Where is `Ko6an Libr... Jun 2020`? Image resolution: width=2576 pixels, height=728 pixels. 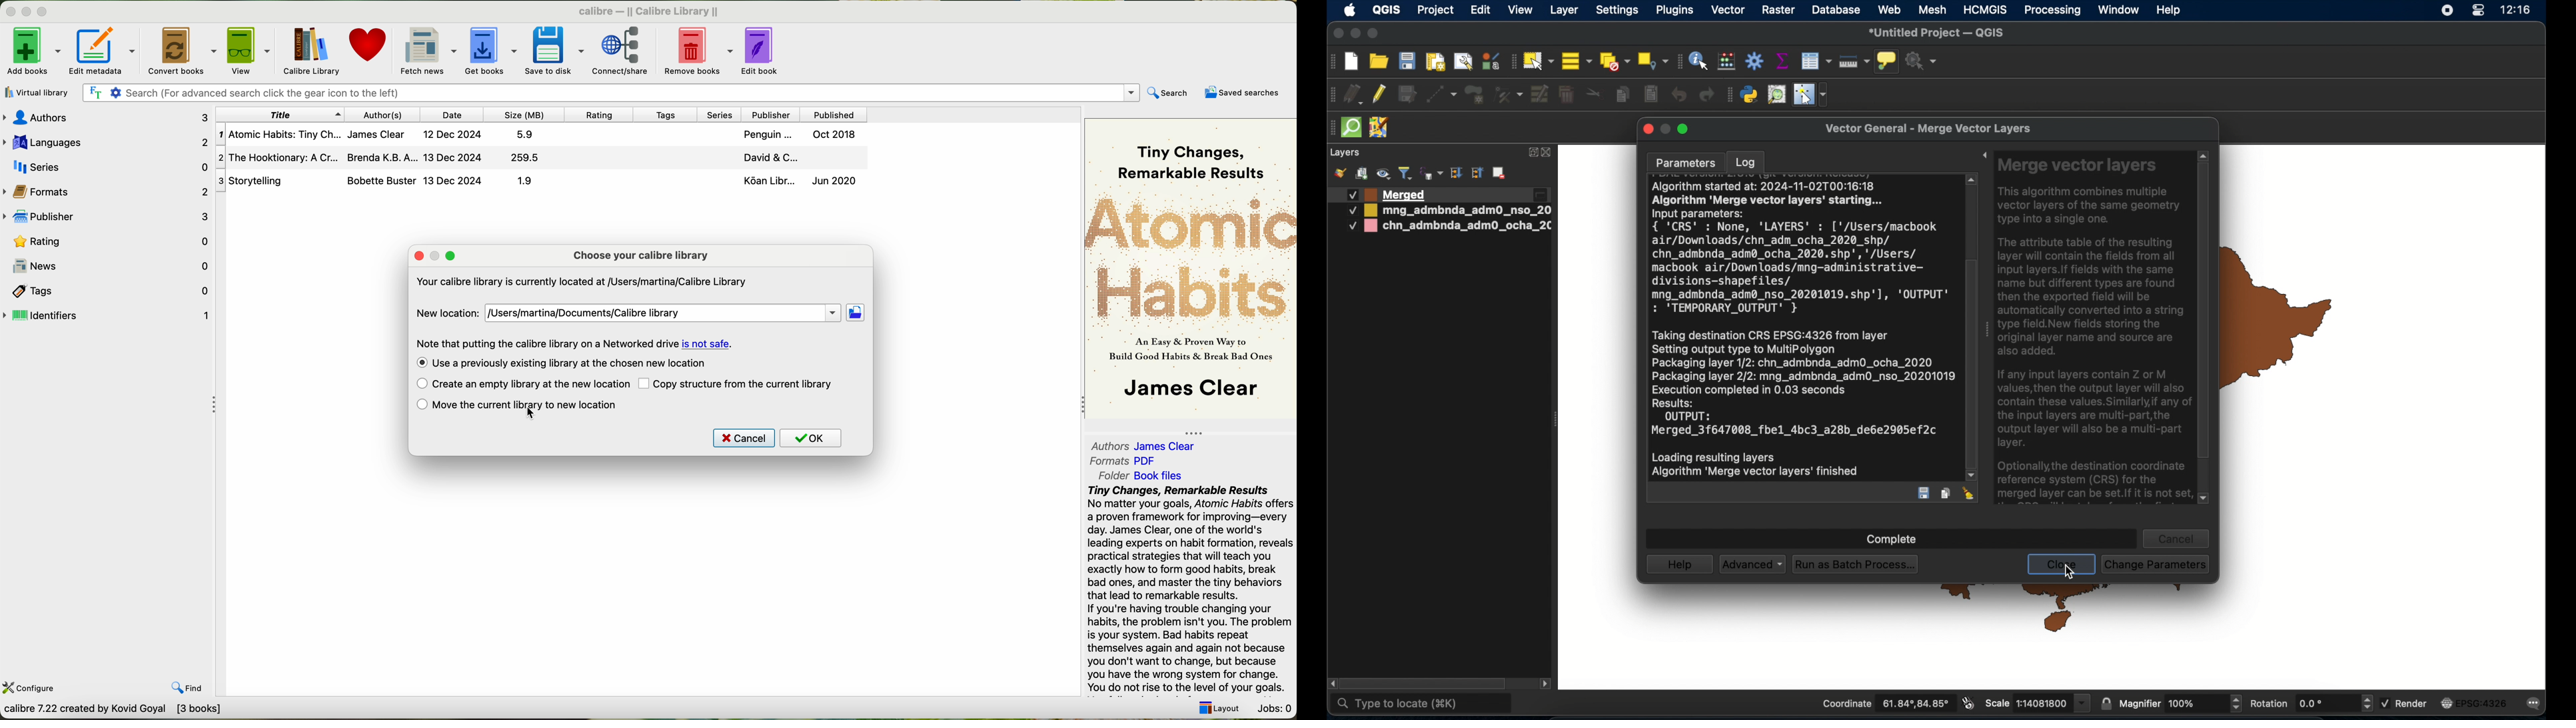
Ko6an Libr... Jun 2020 is located at coordinates (797, 183).